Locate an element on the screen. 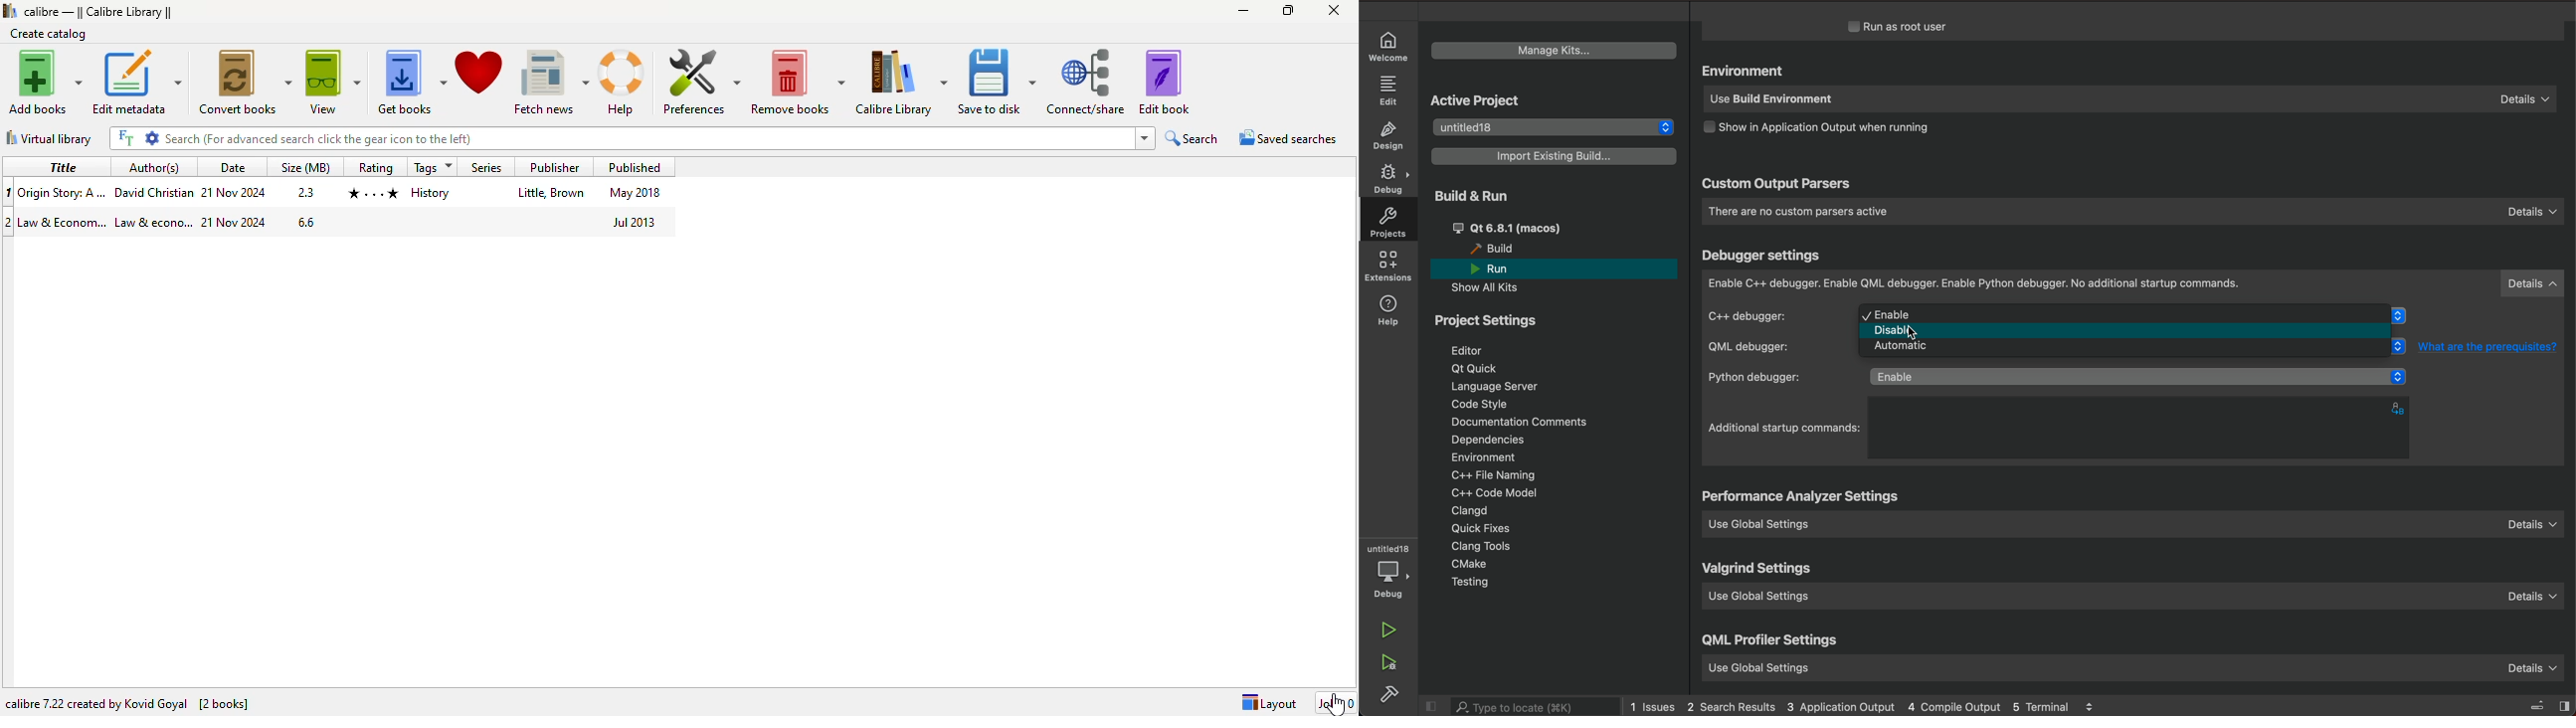 This screenshot has height=728, width=2576. enable is located at coordinates (2130, 314).